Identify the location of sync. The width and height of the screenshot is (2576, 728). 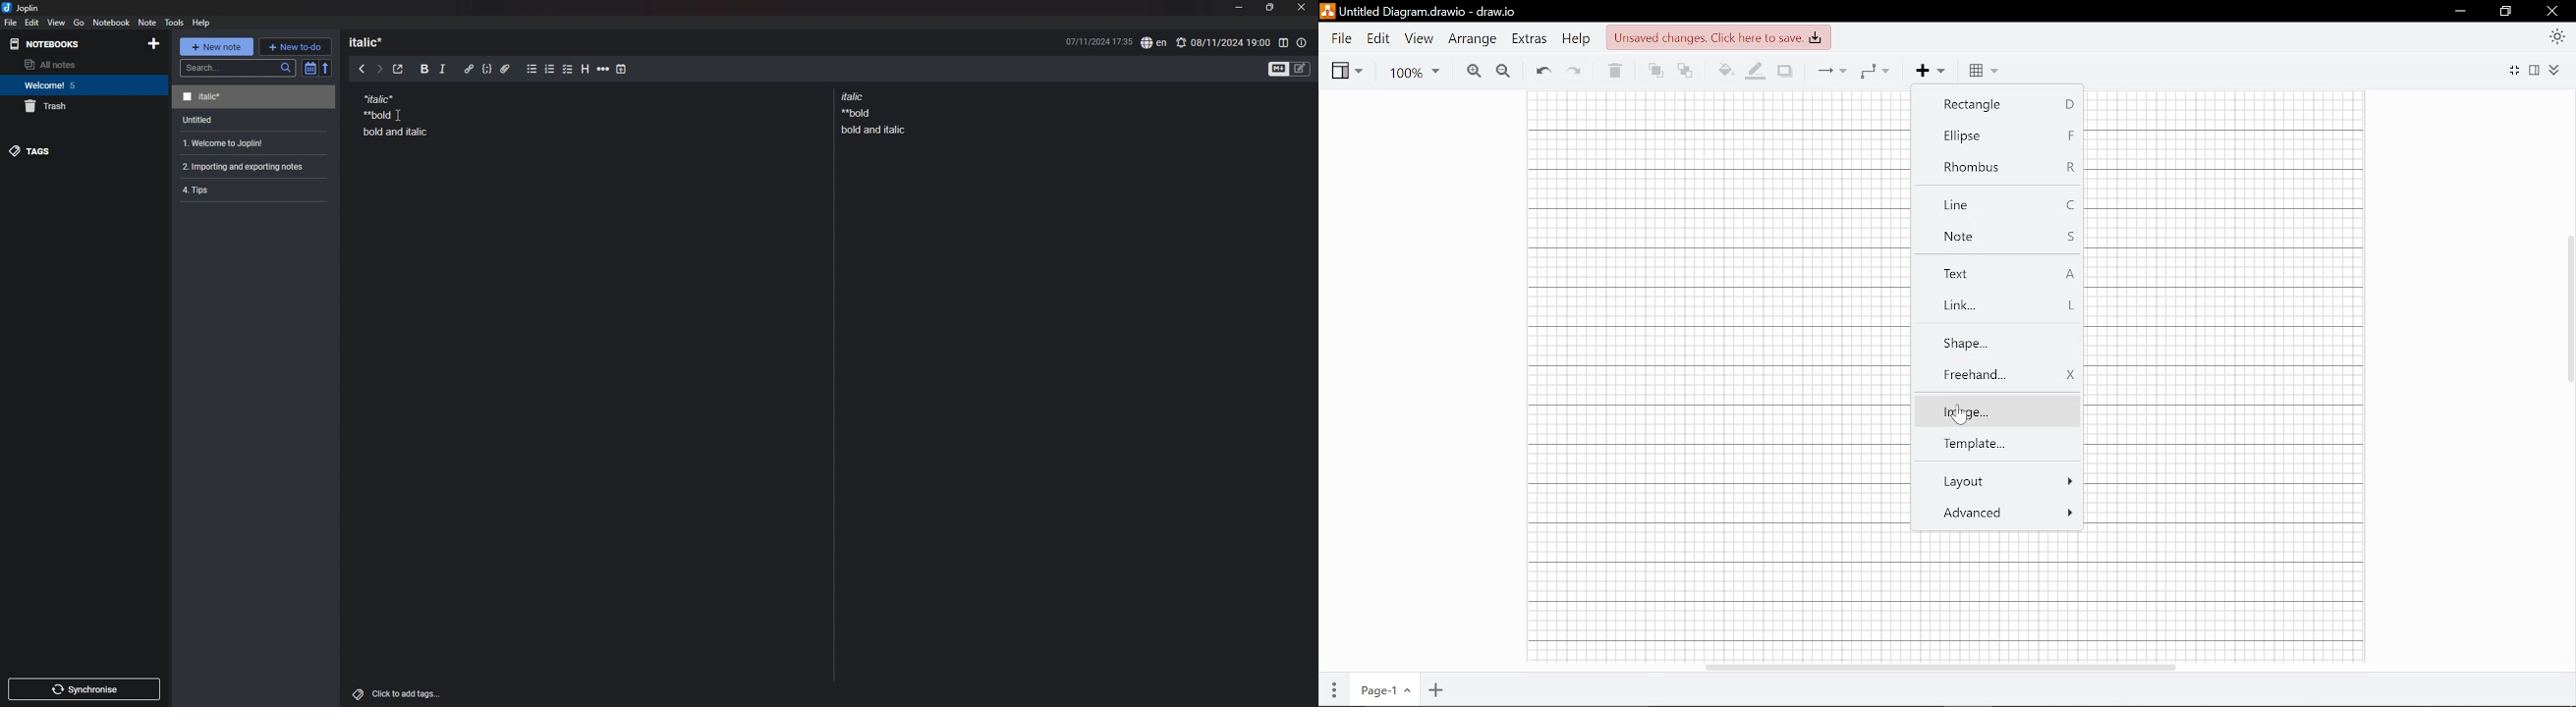
(85, 689).